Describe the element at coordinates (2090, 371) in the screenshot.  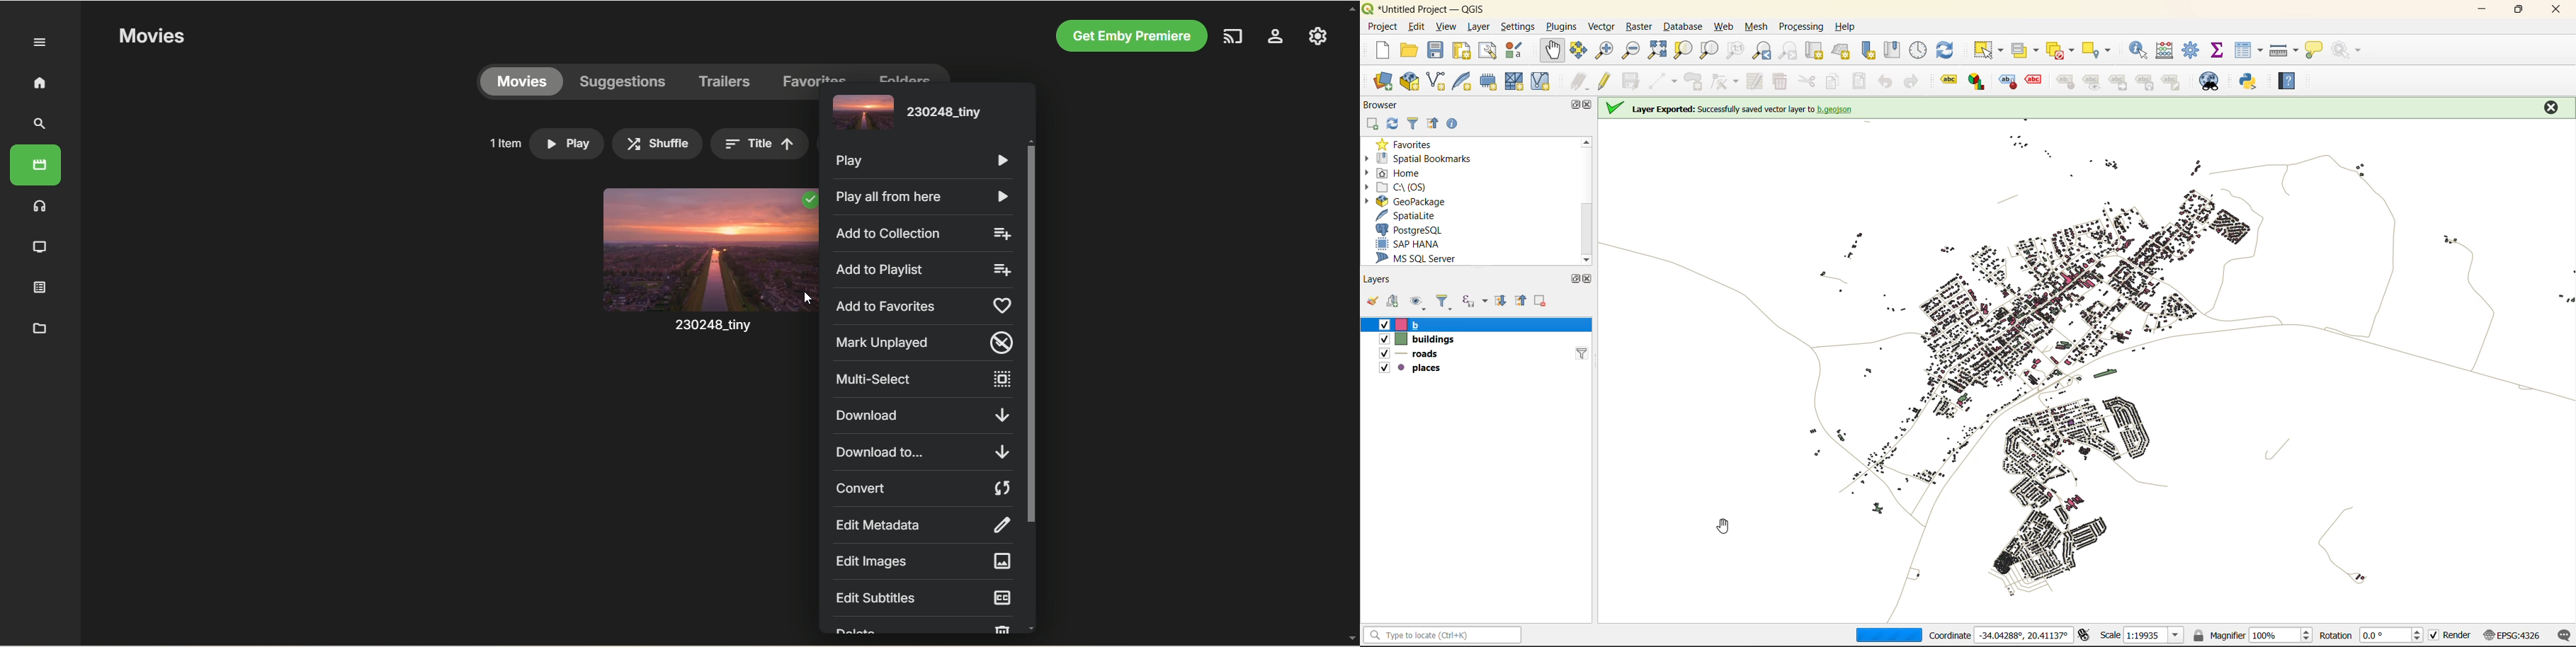
I see `map` at that location.